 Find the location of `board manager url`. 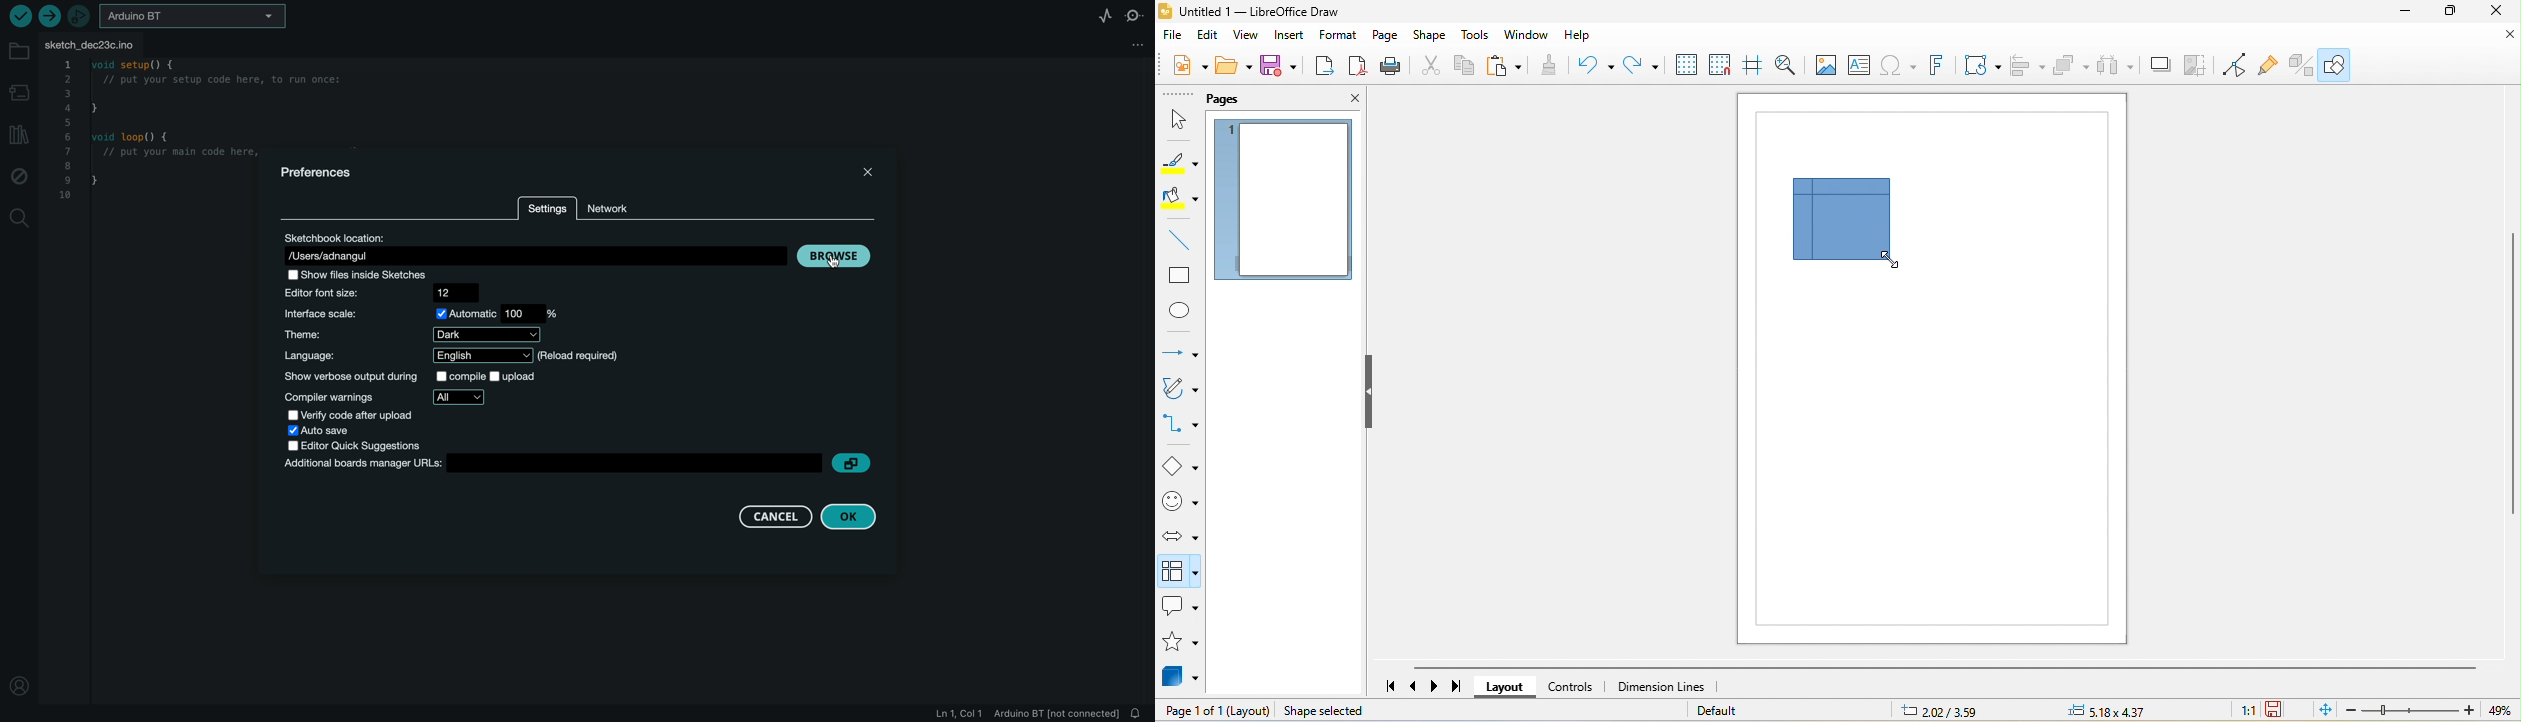

board manager url is located at coordinates (579, 464).